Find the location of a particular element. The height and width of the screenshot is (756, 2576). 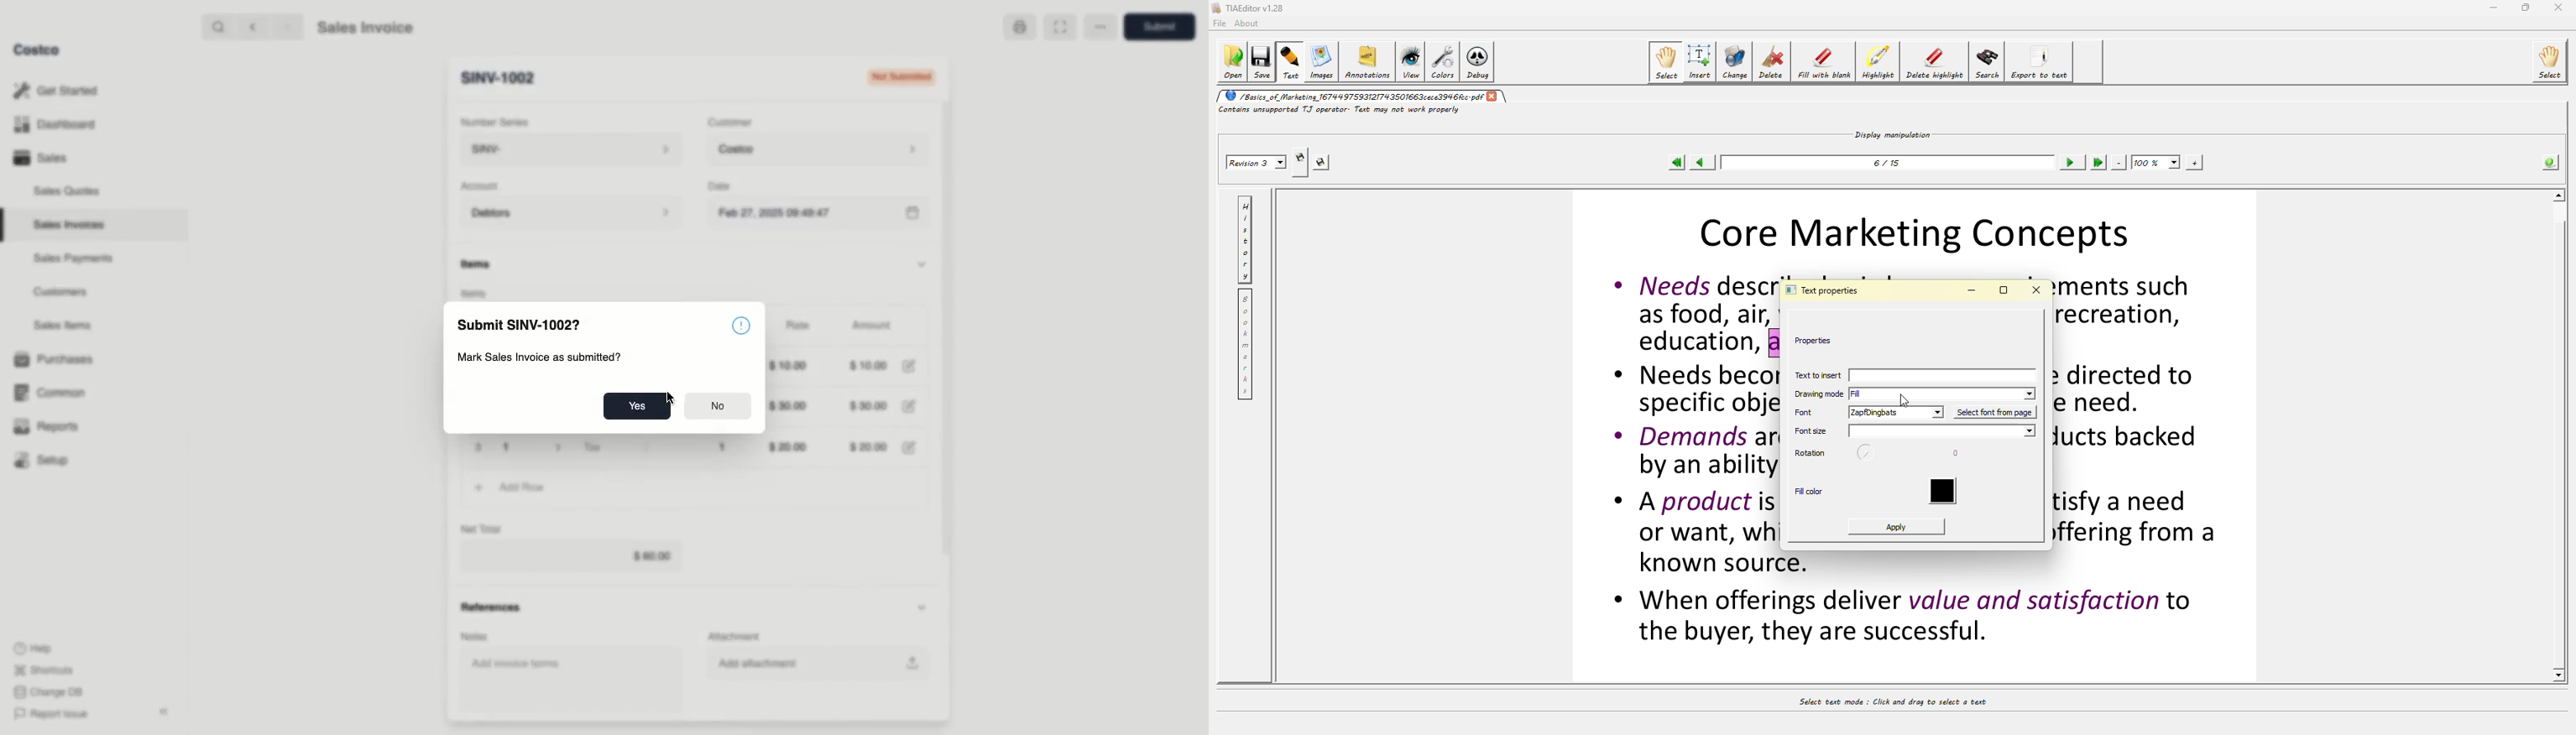

search is located at coordinates (215, 26).